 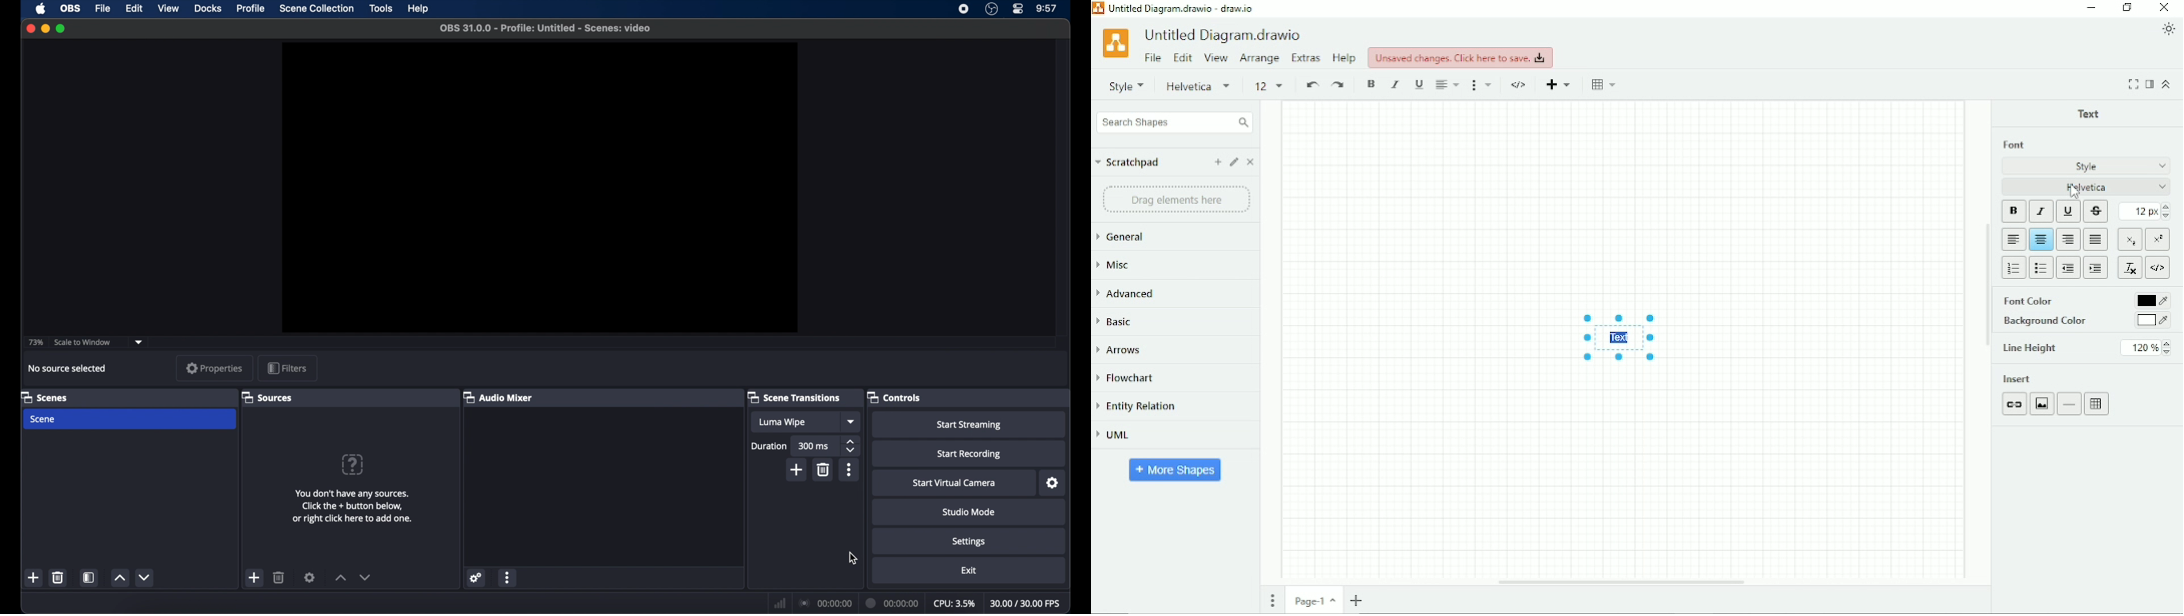 I want to click on close, so click(x=31, y=28).